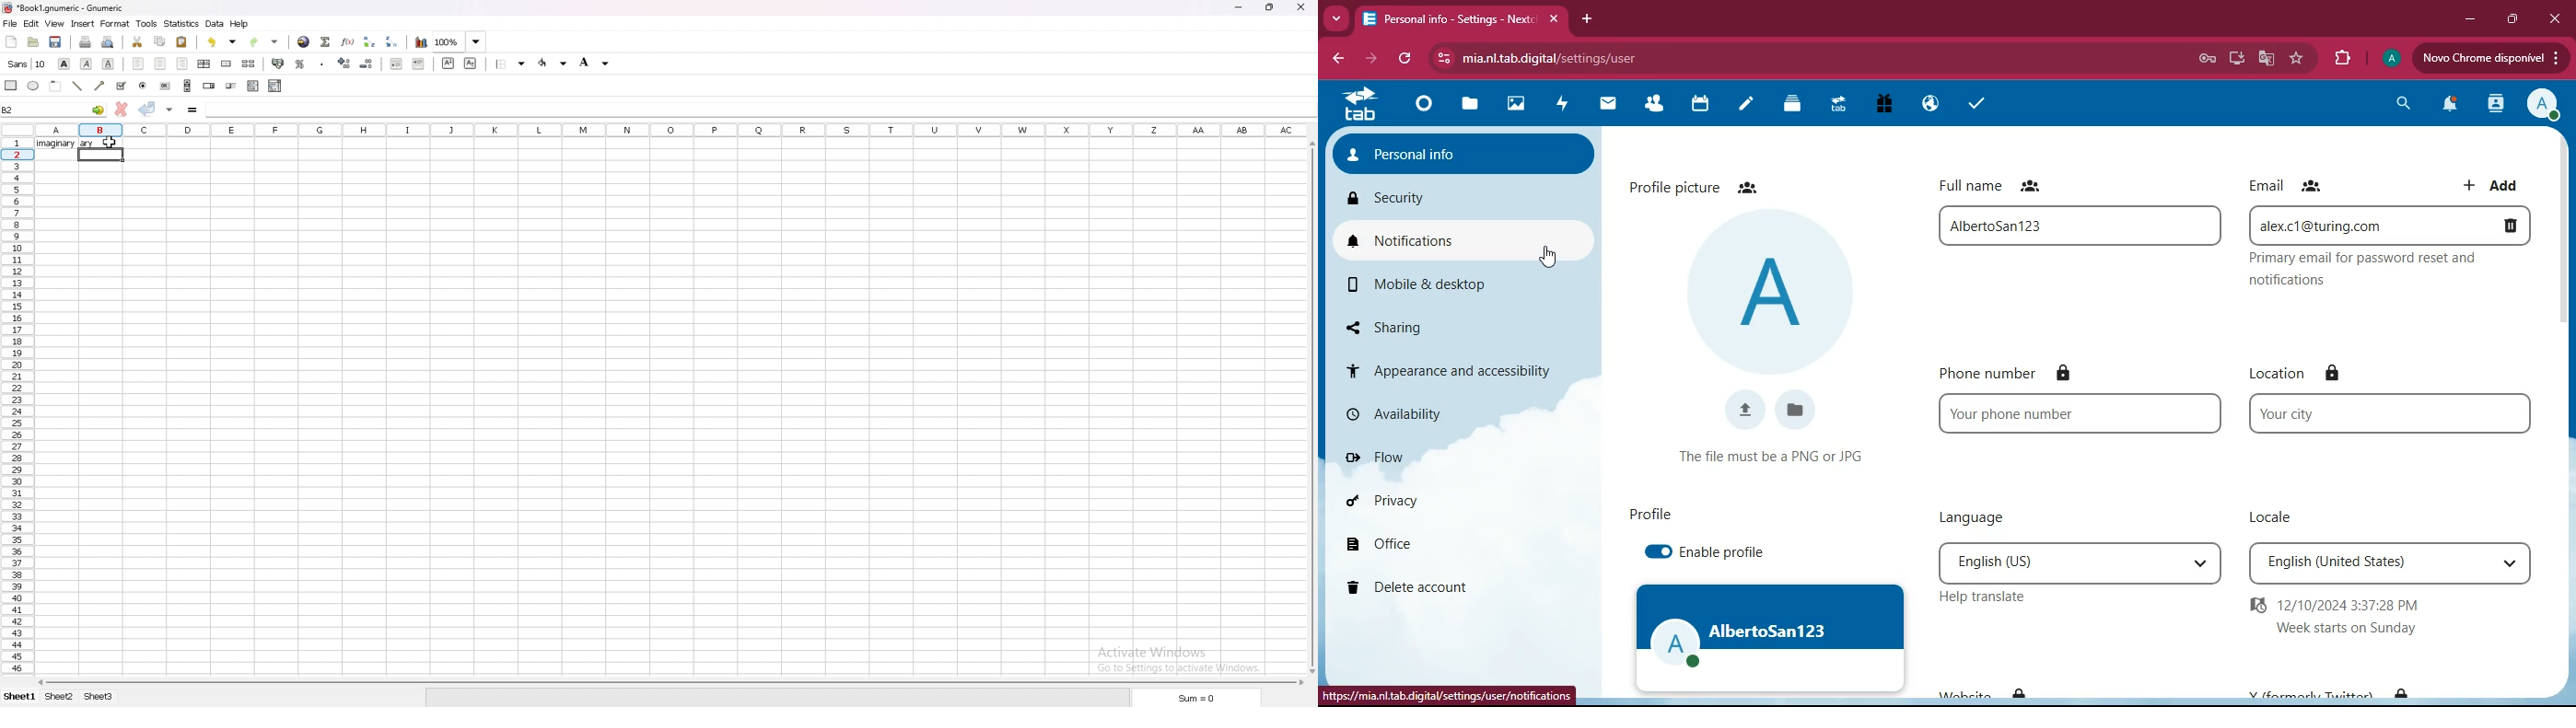 The height and width of the screenshot is (728, 2576). I want to click on enable, so click(1658, 552).